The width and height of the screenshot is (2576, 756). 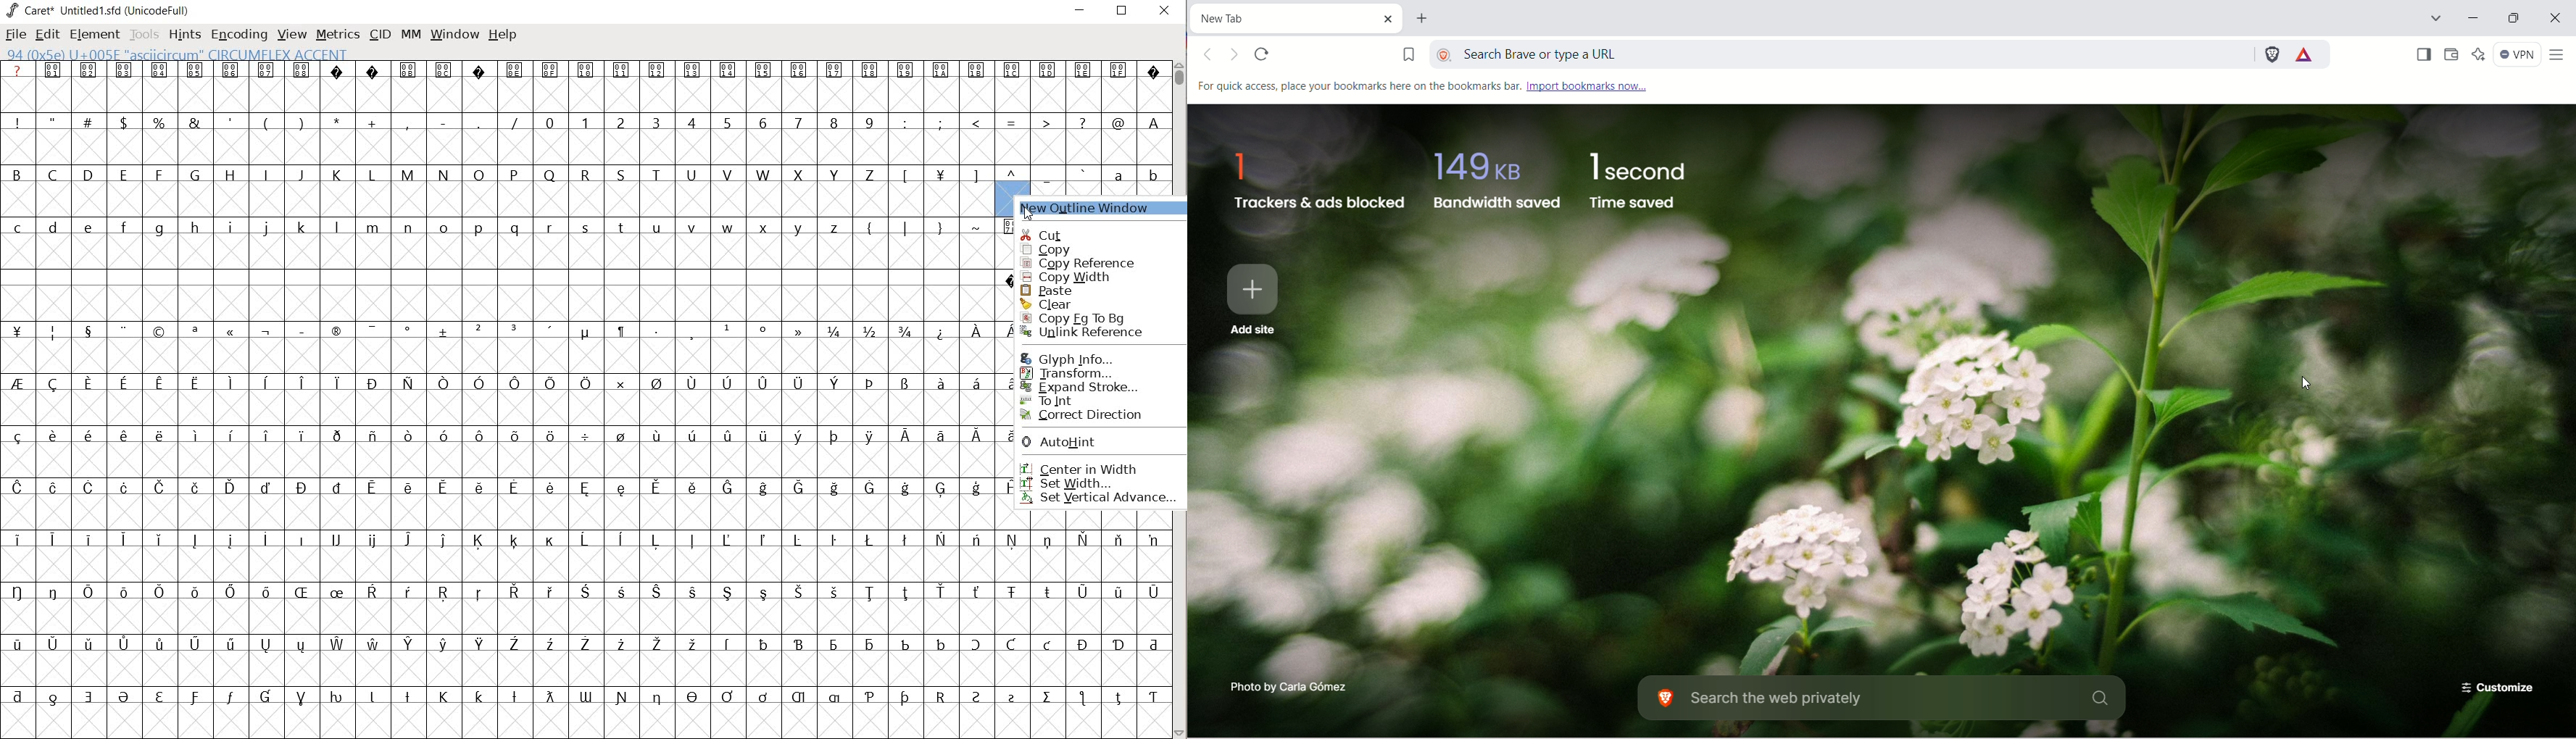 I want to click on add site, so click(x=1257, y=299).